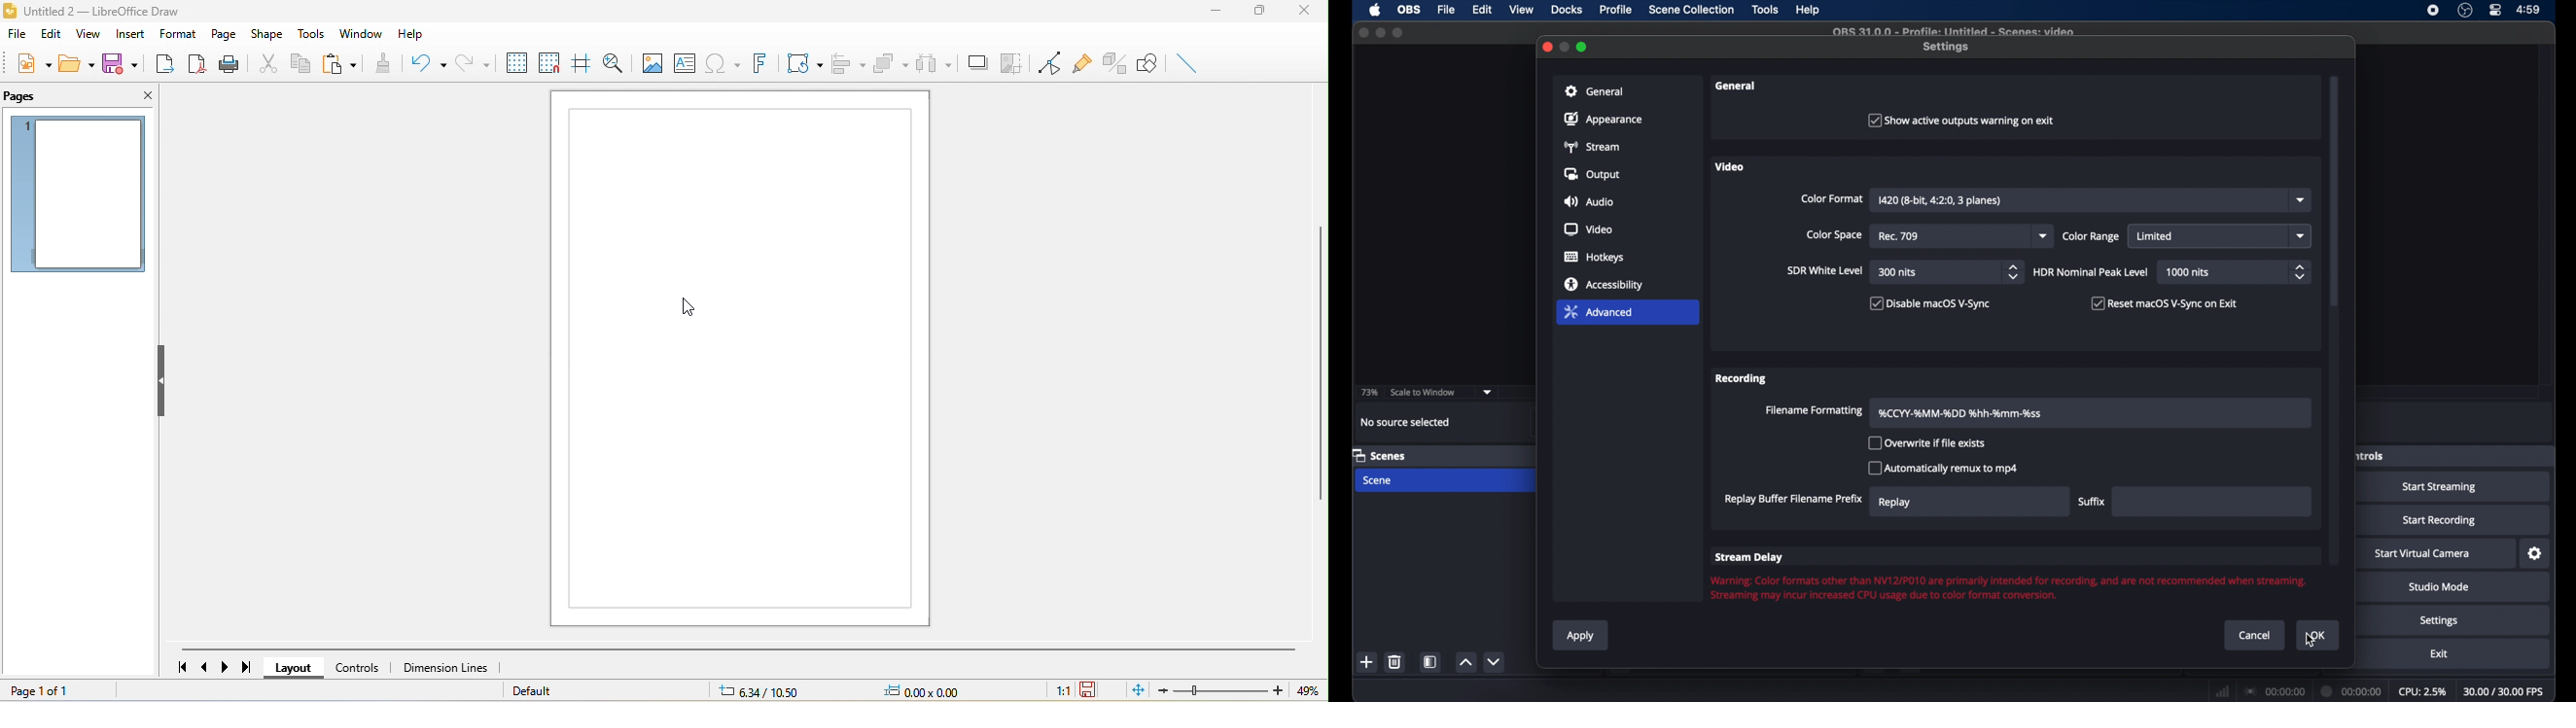 This screenshot has width=2576, height=728. Describe the element at coordinates (685, 63) in the screenshot. I see `text box` at that location.